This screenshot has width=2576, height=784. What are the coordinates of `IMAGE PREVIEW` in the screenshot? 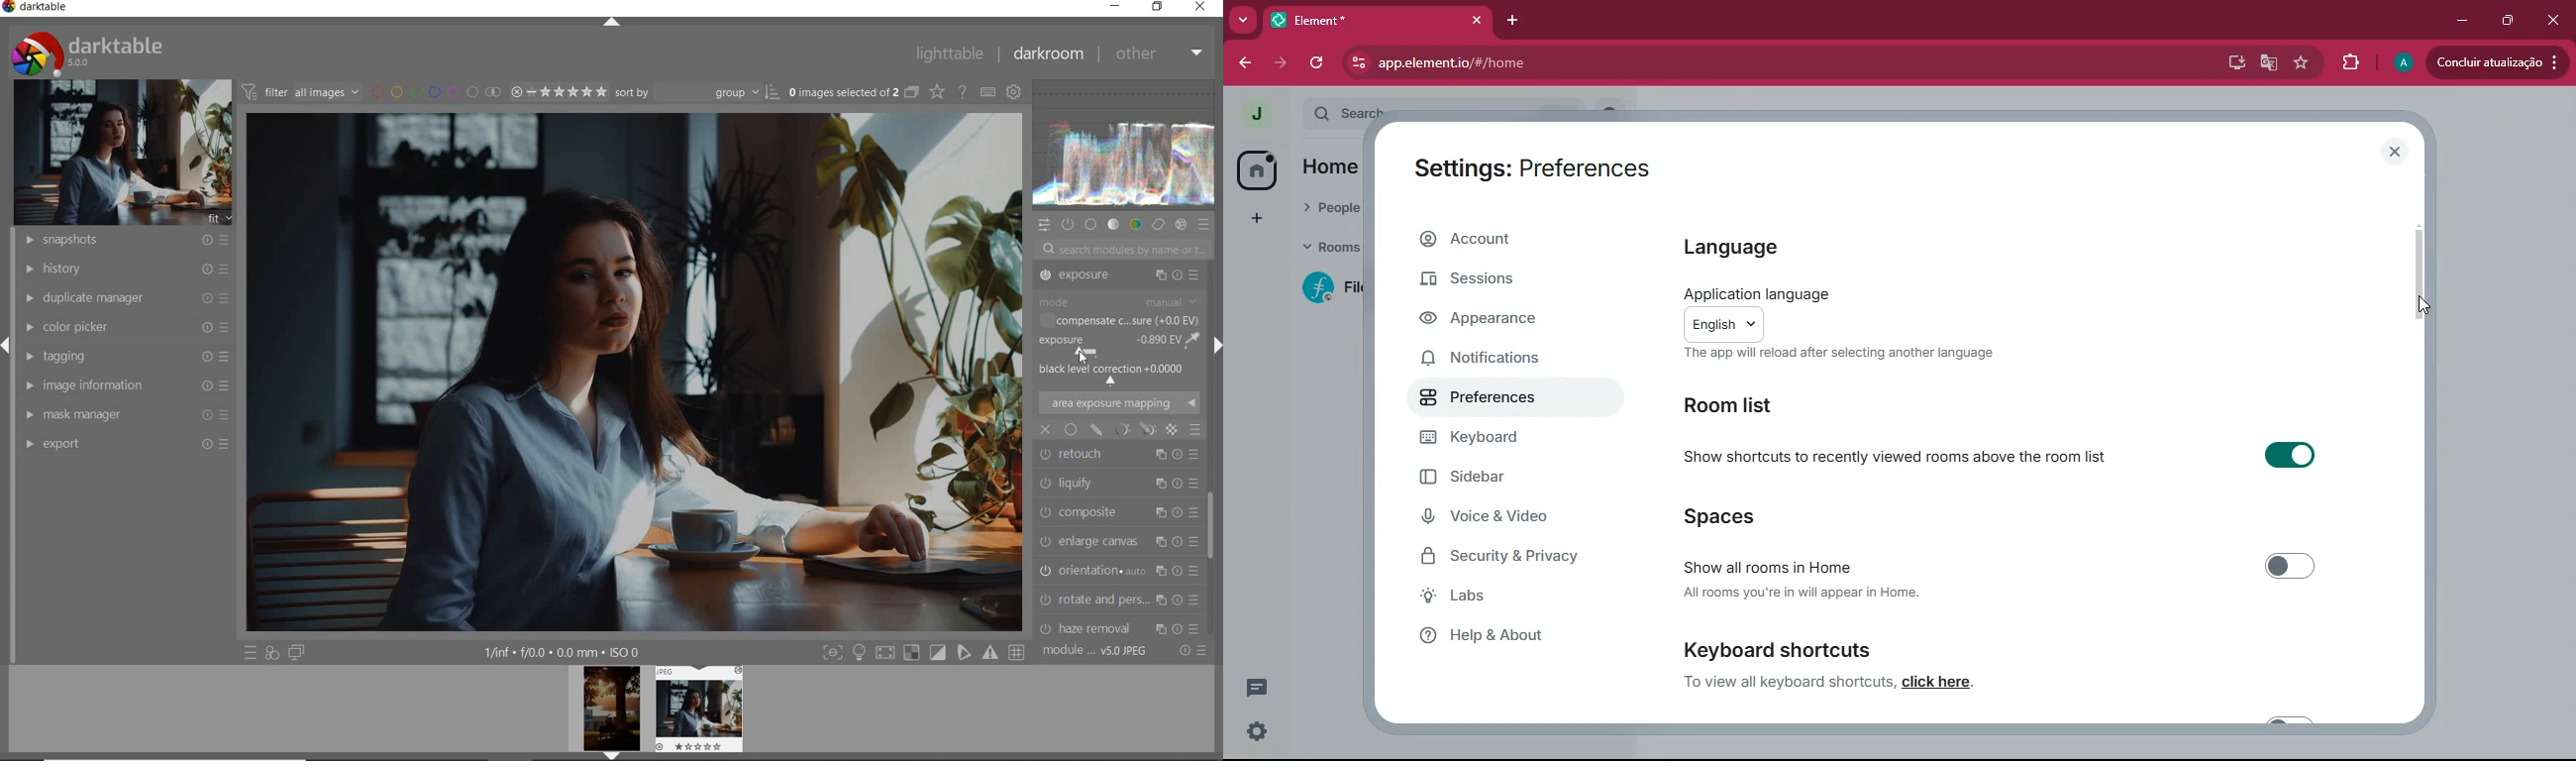 It's located at (698, 709).